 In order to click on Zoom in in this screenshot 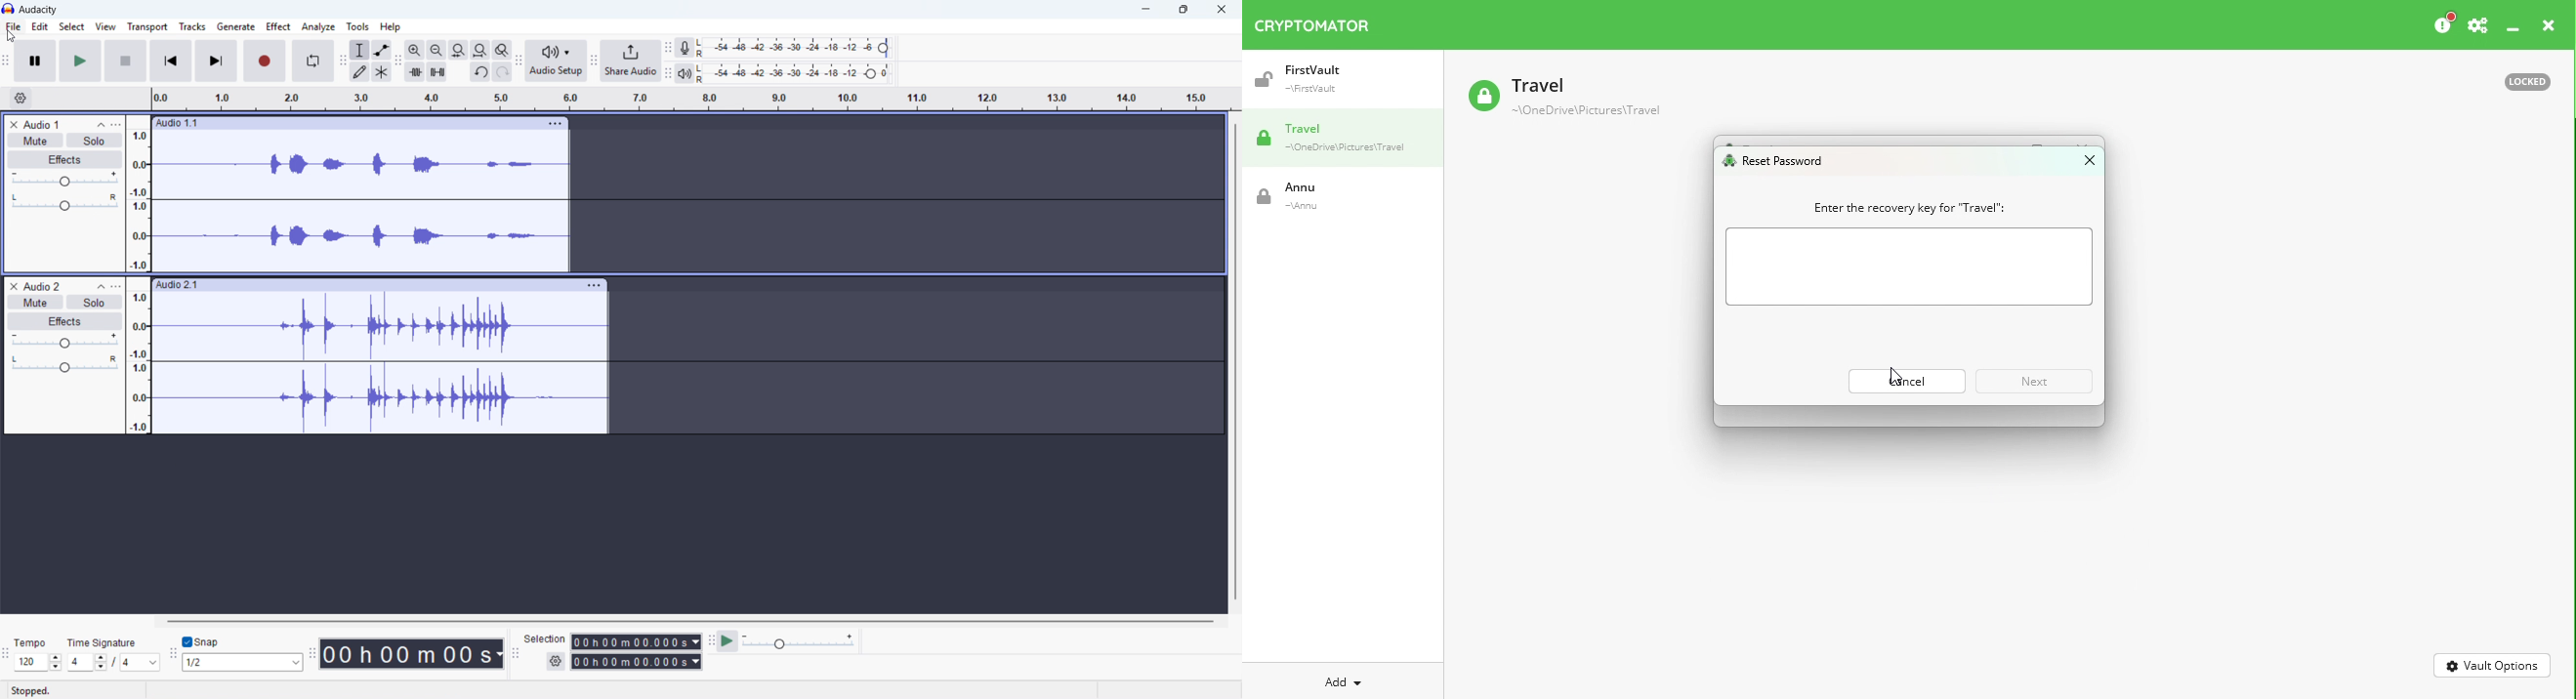, I will do `click(414, 50)`.